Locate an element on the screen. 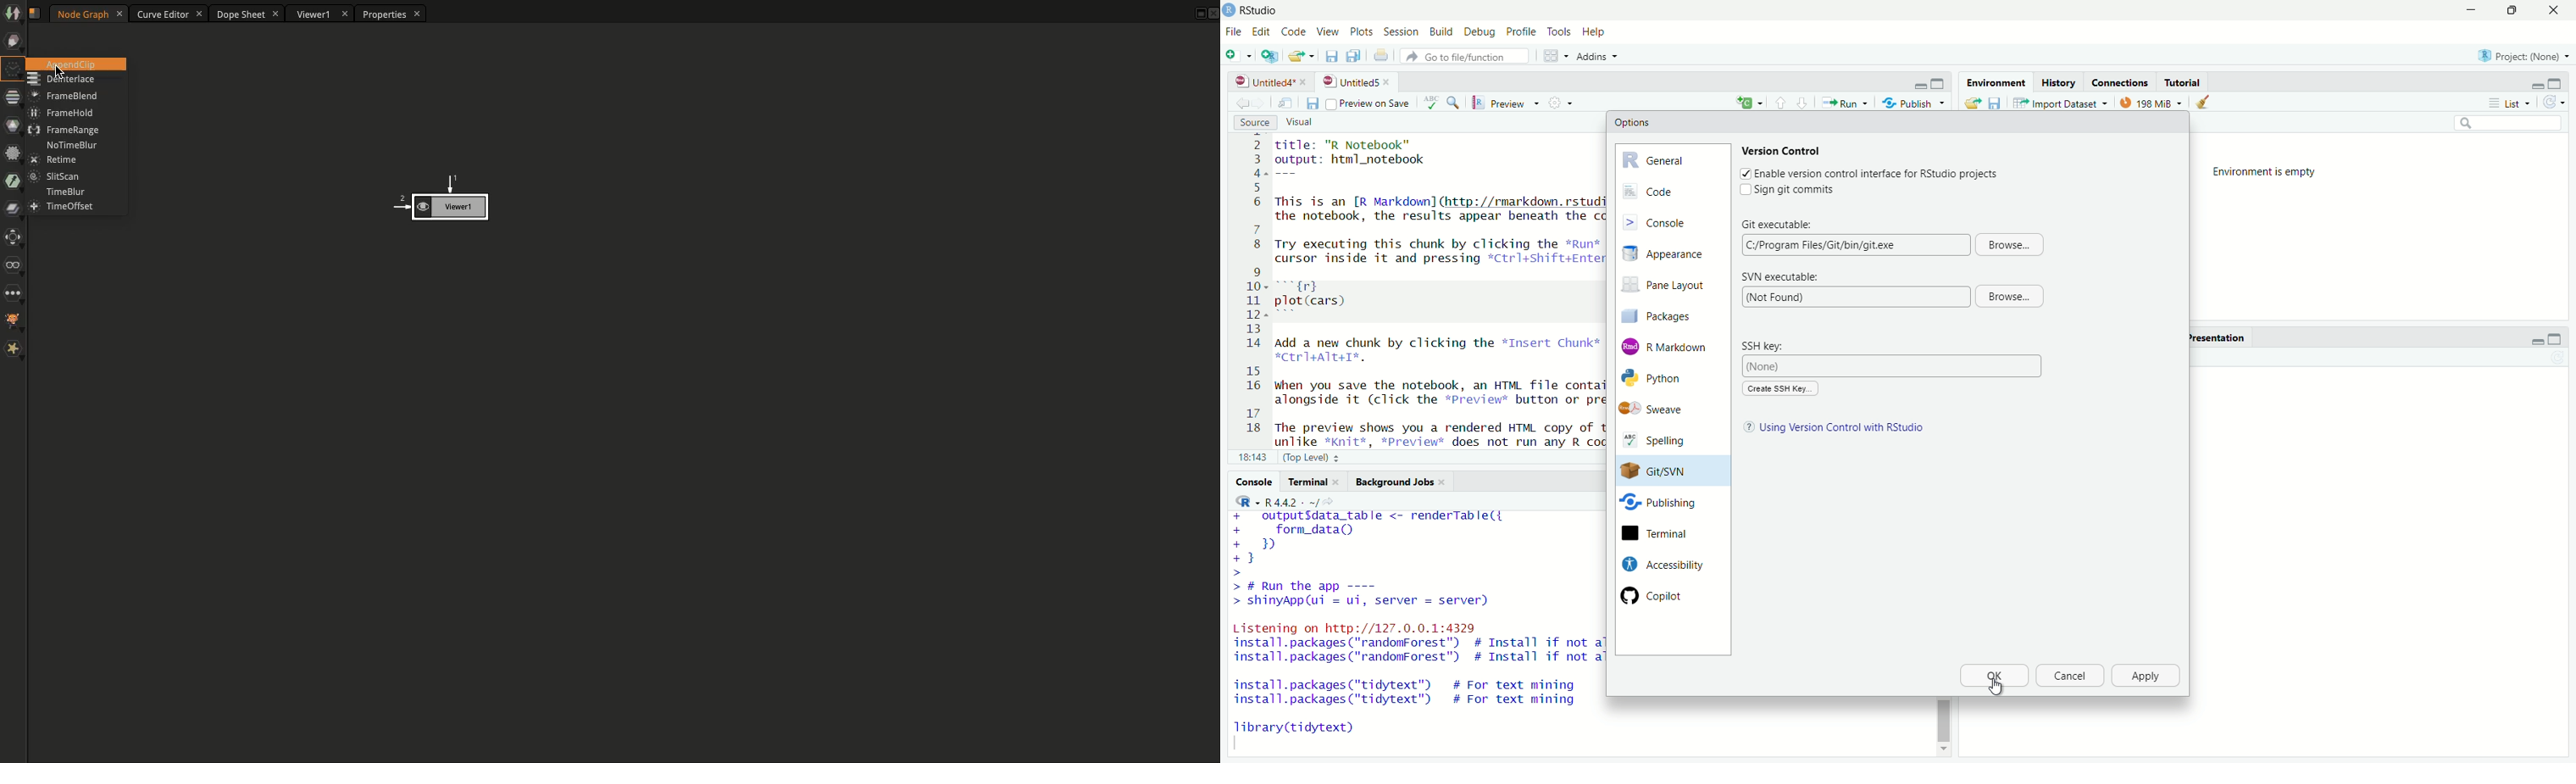  refresh options is located at coordinates (2555, 102).